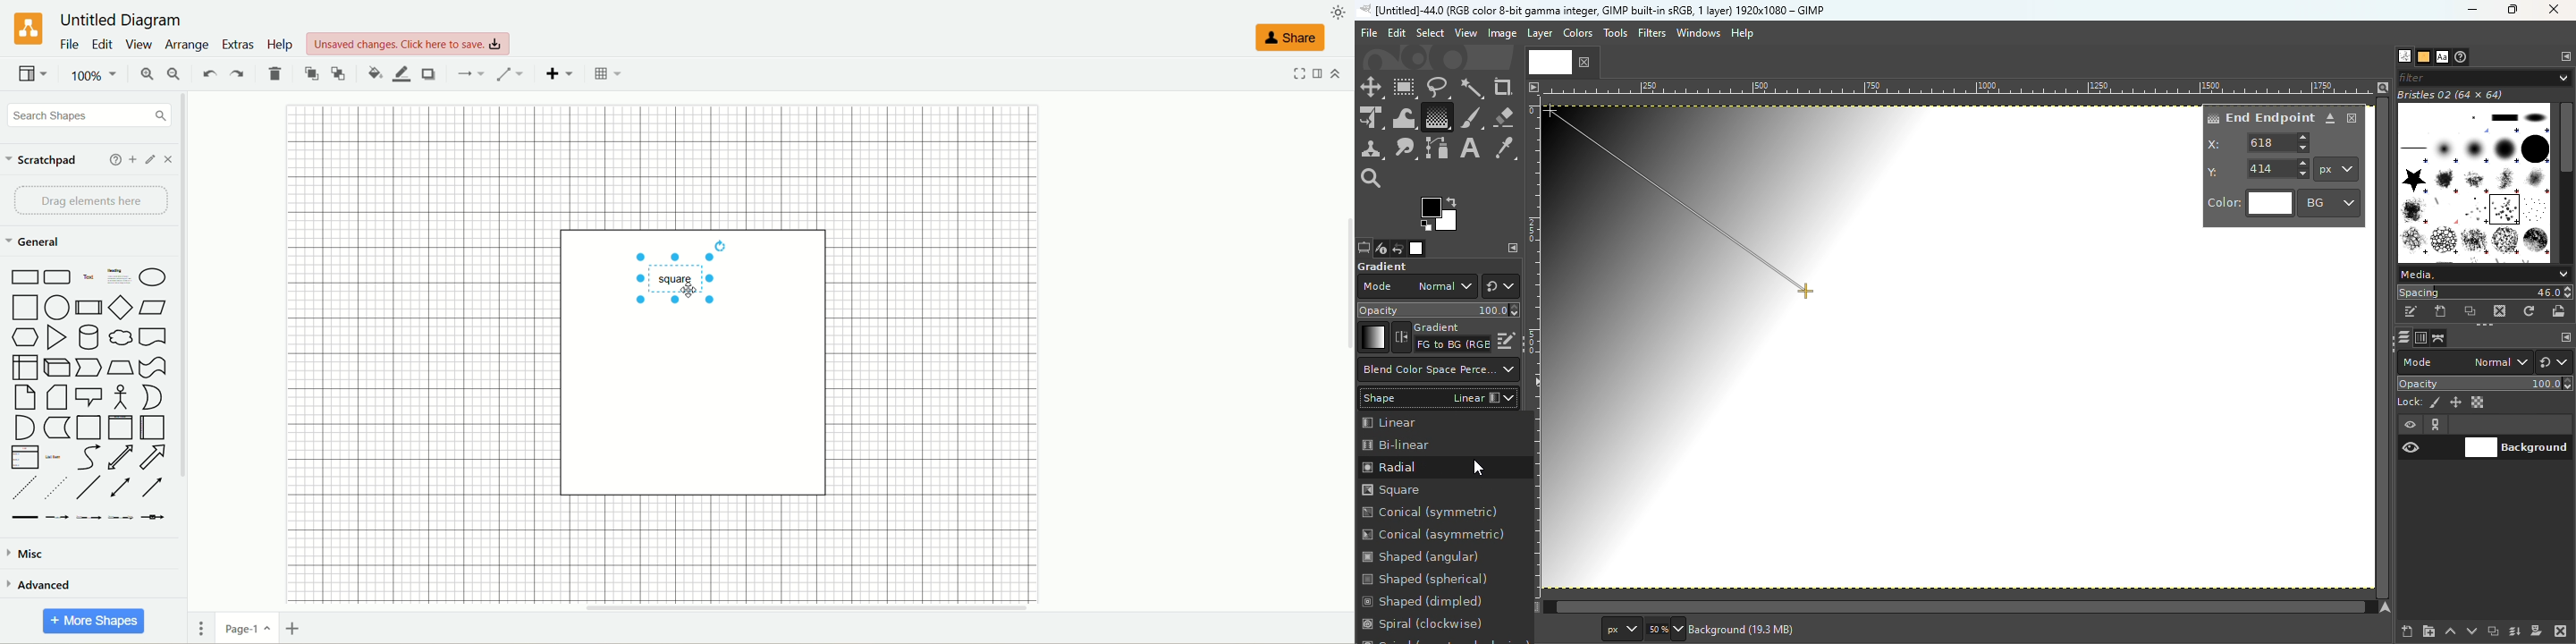 The image size is (2576, 644). I want to click on cursor, so click(1478, 464).